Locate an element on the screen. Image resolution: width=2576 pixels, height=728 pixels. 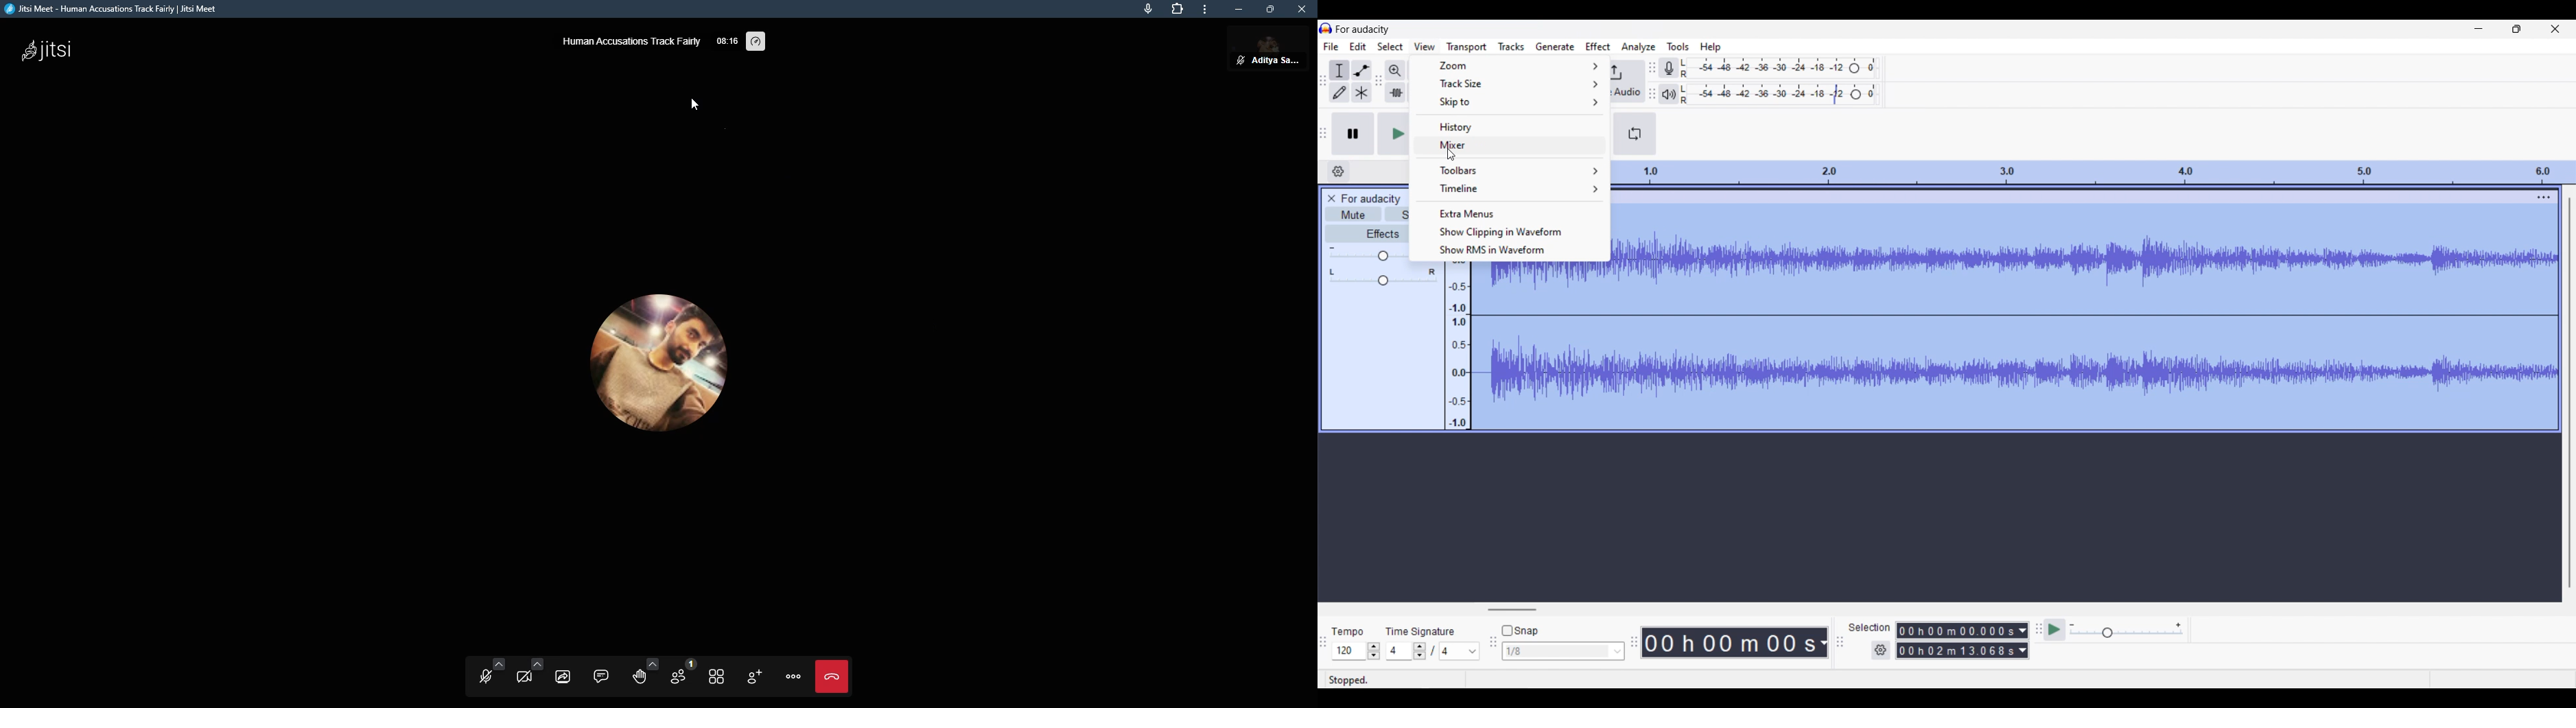
Enable looping is located at coordinates (1635, 134).